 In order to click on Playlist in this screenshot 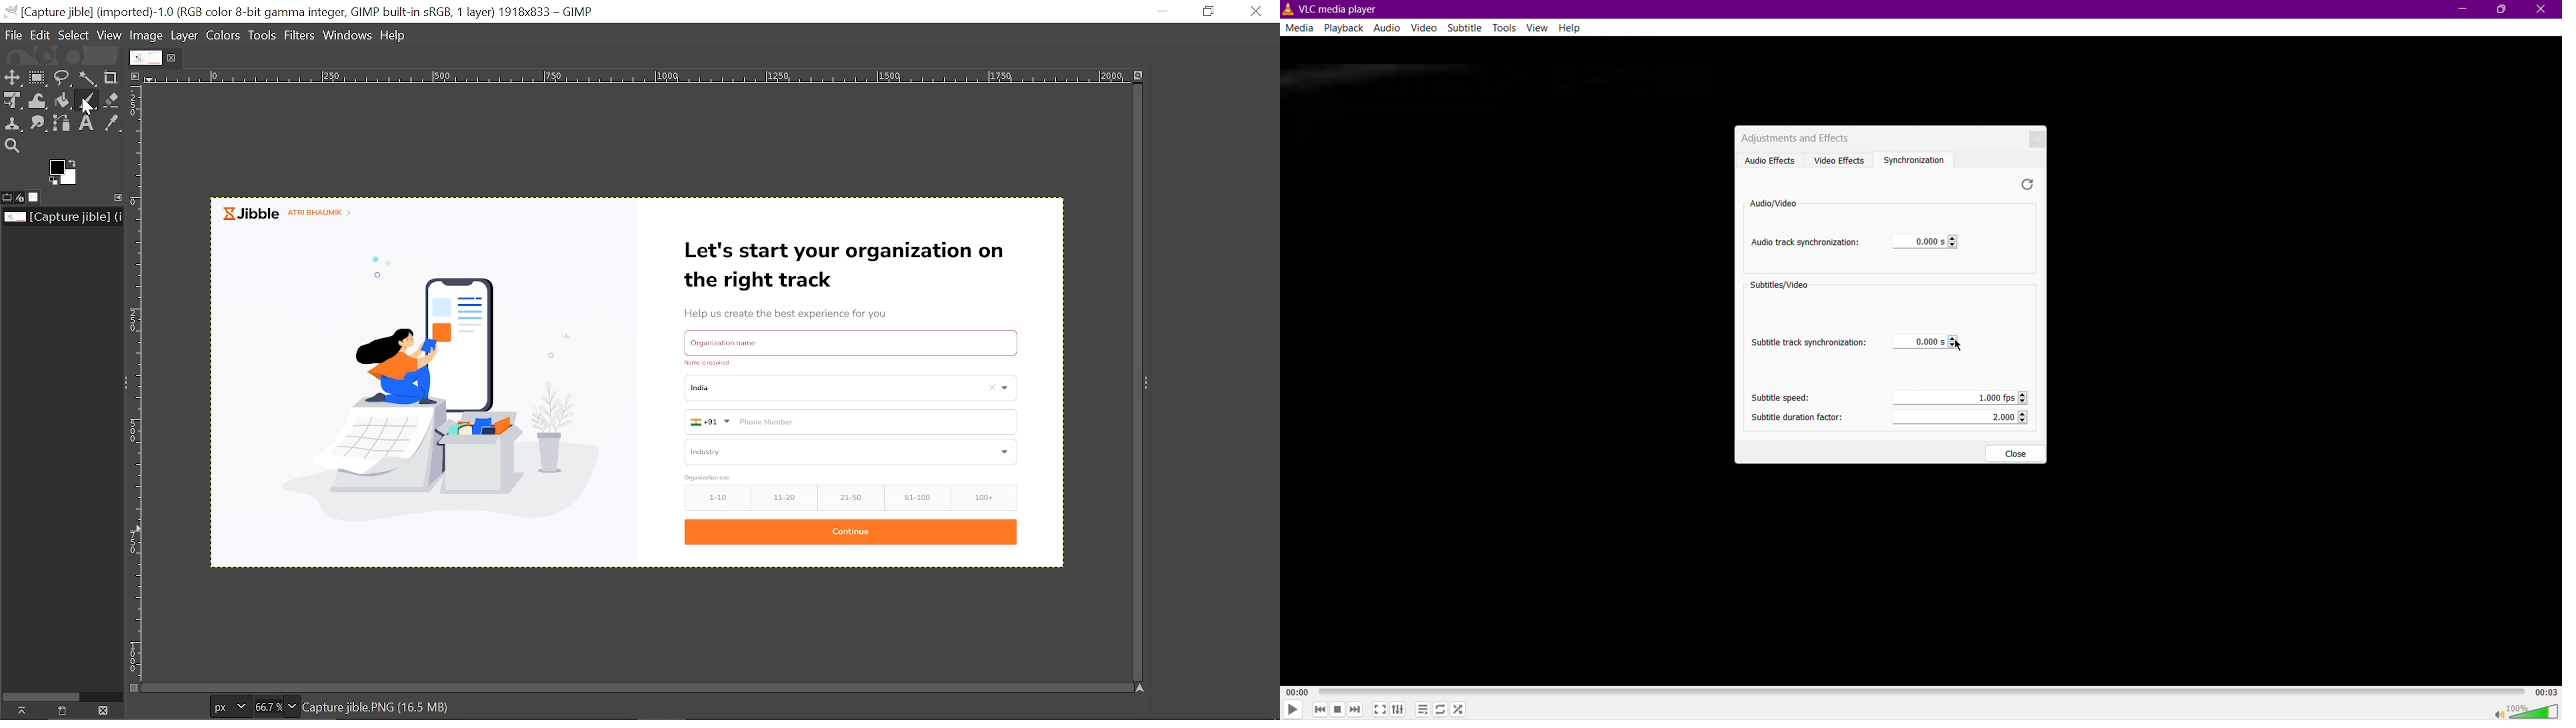, I will do `click(1425, 709)`.